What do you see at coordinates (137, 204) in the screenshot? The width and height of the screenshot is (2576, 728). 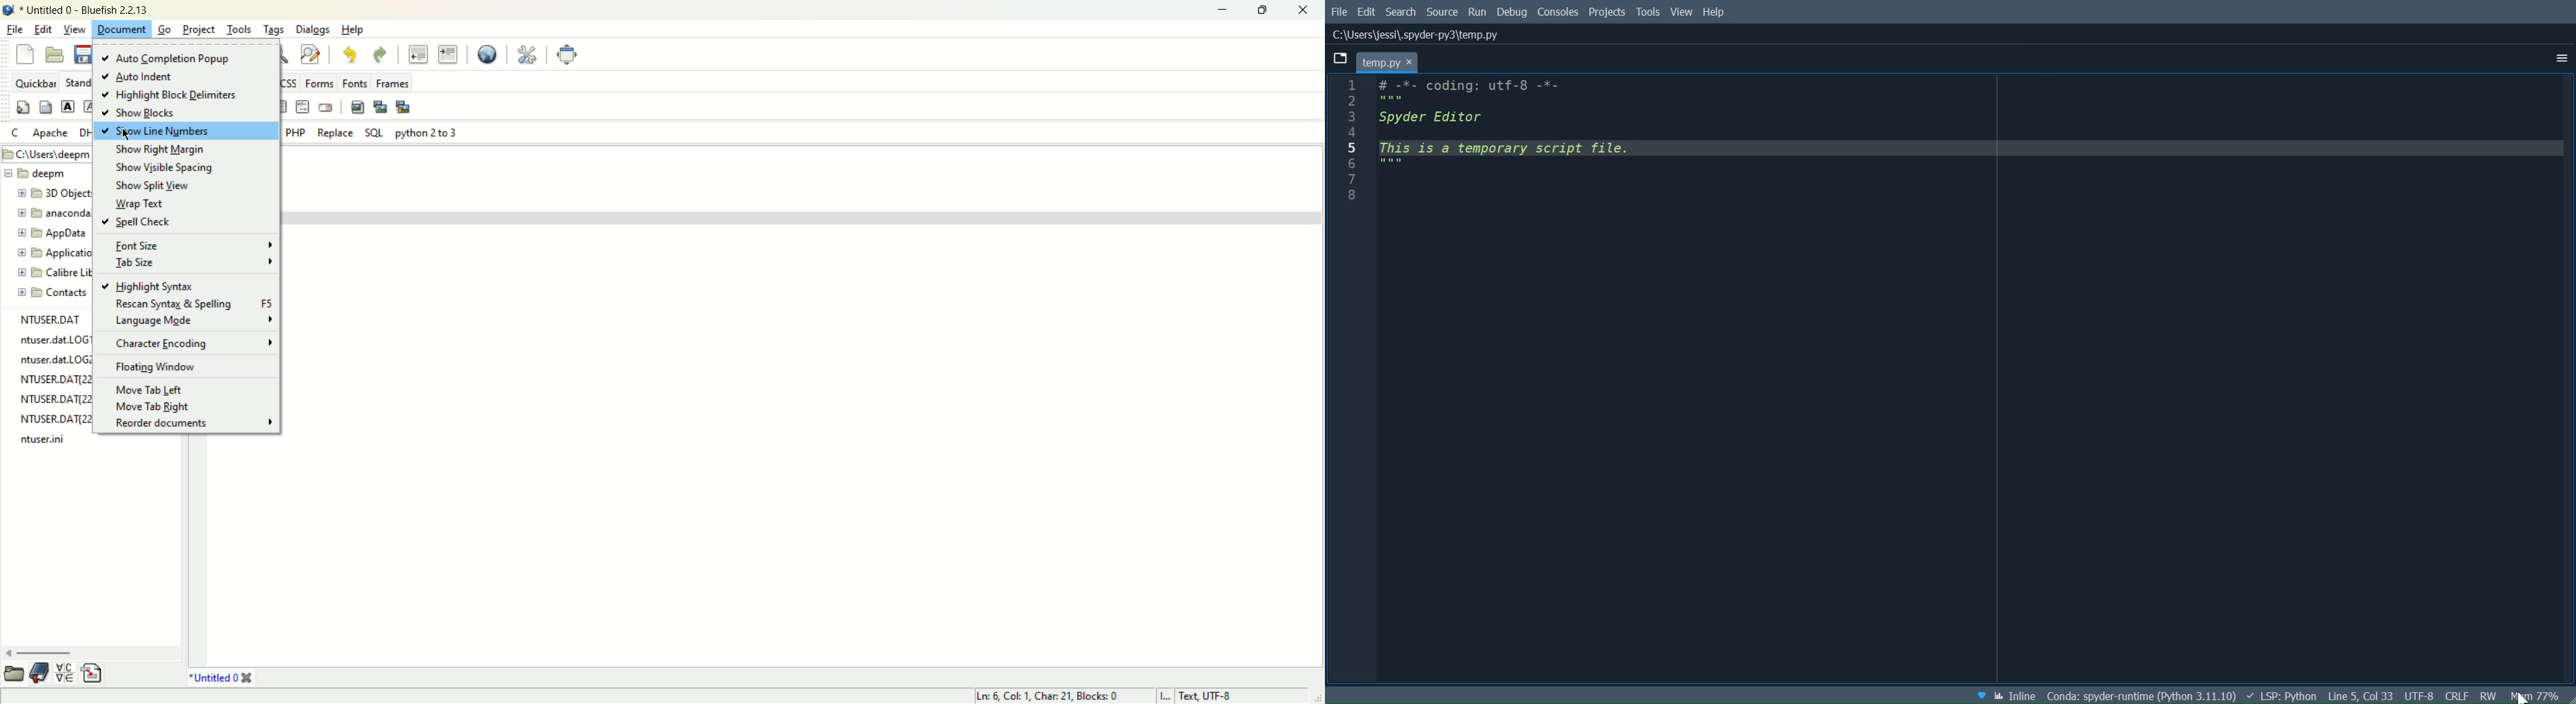 I see `wrap text` at bounding box center [137, 204].